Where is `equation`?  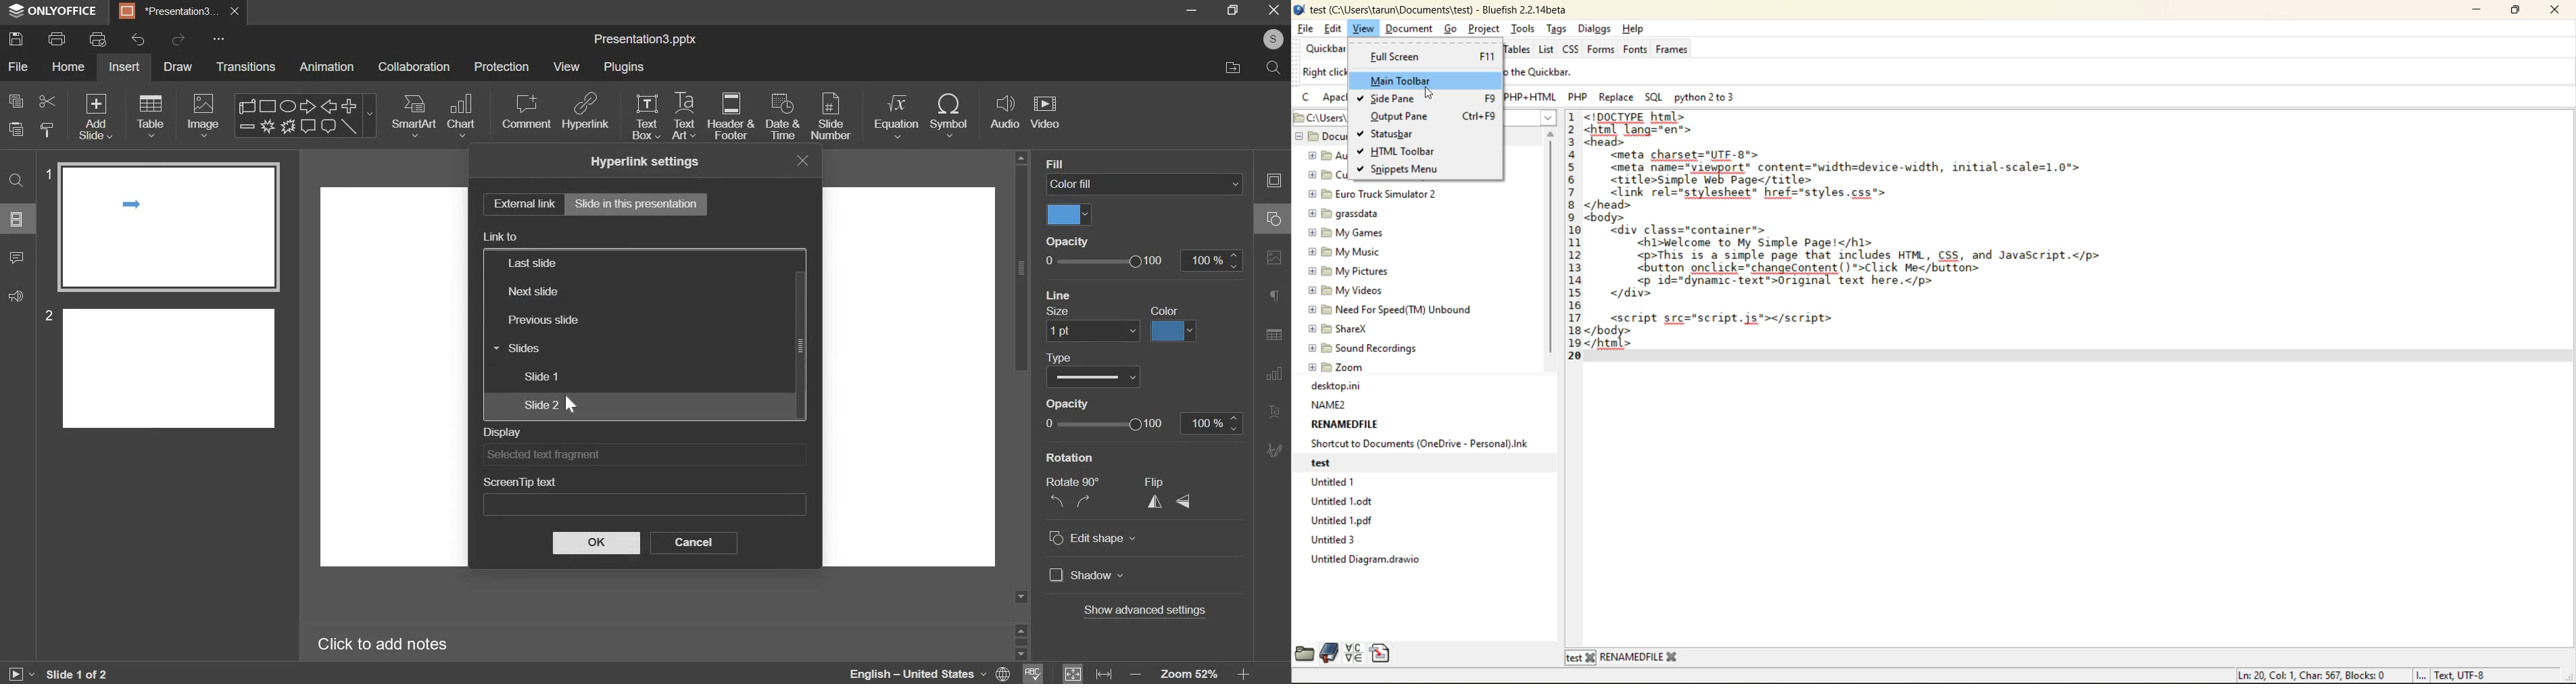 equation is located at coordinates (896, 116).